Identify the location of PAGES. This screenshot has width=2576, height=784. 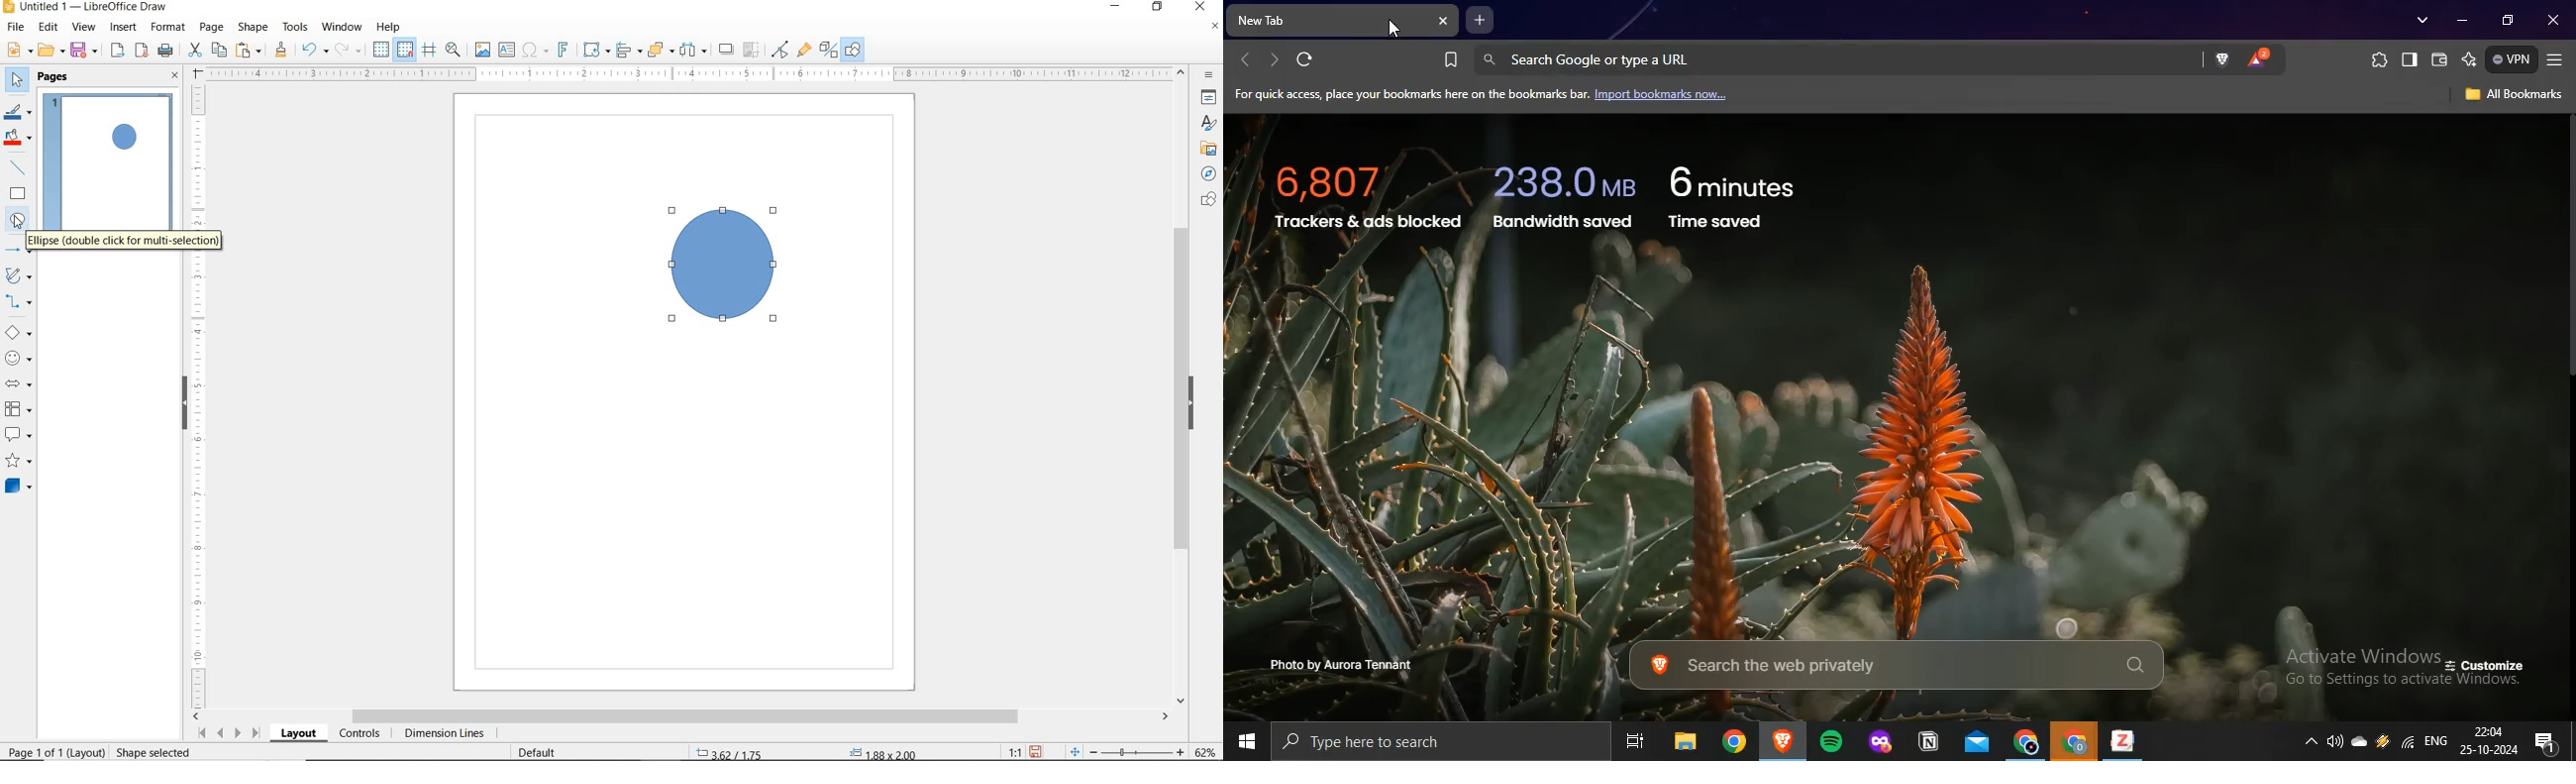
(55, 77).